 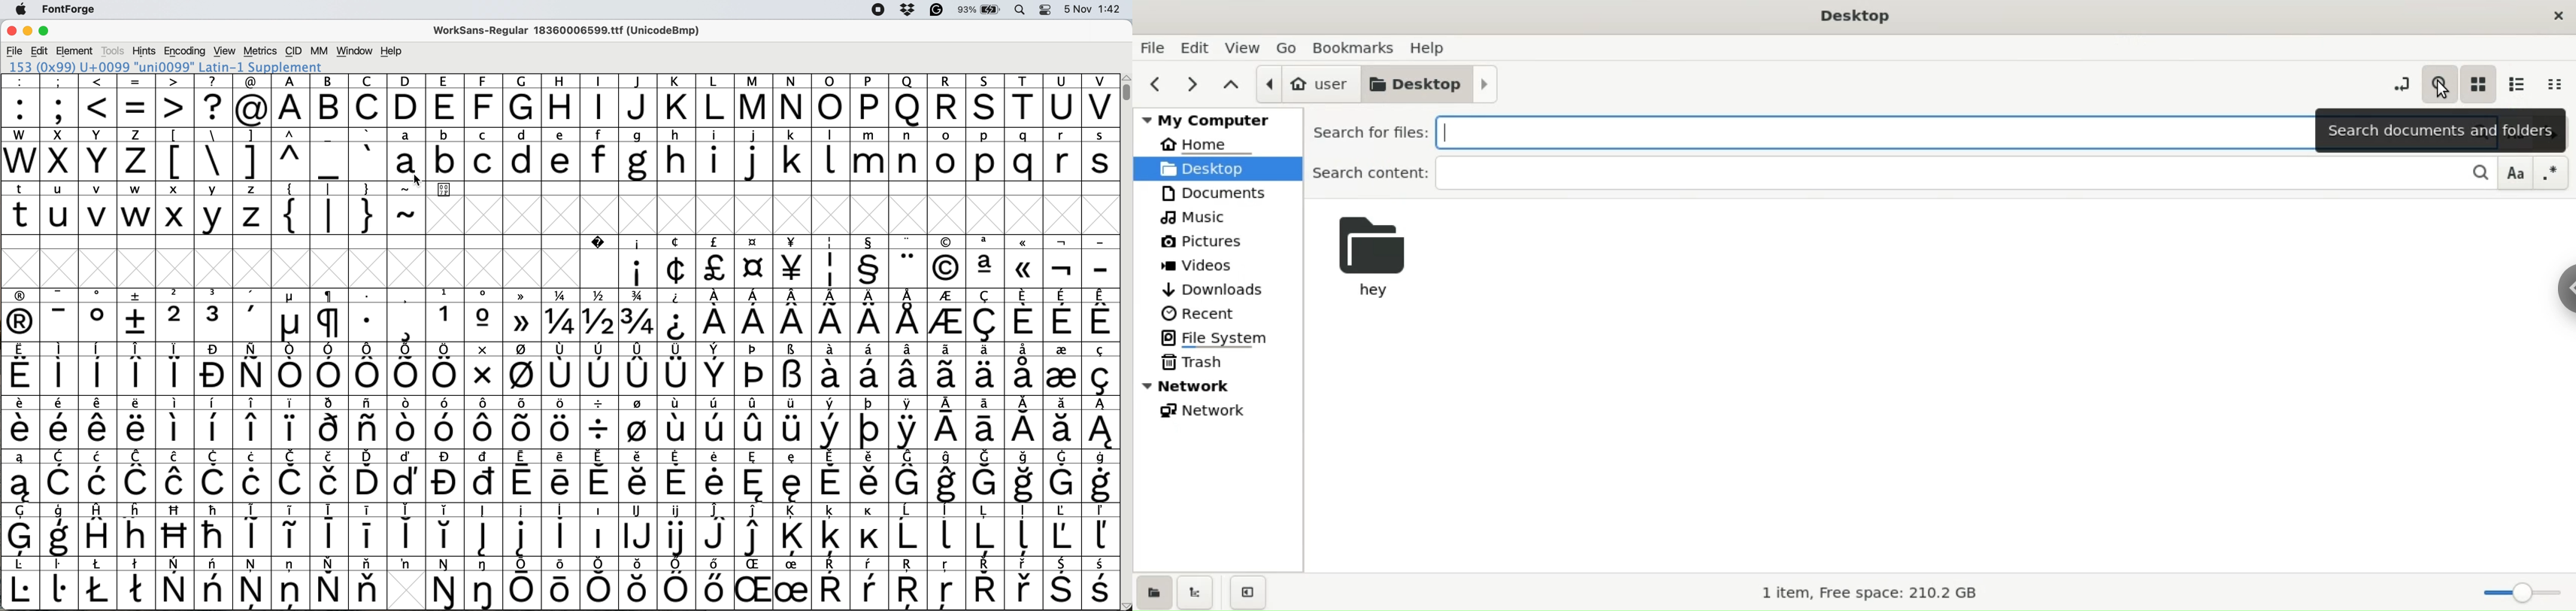 What do you see at coordinates (948, 584) in the screenshot?
I see `` at bounding box center [948, 584].